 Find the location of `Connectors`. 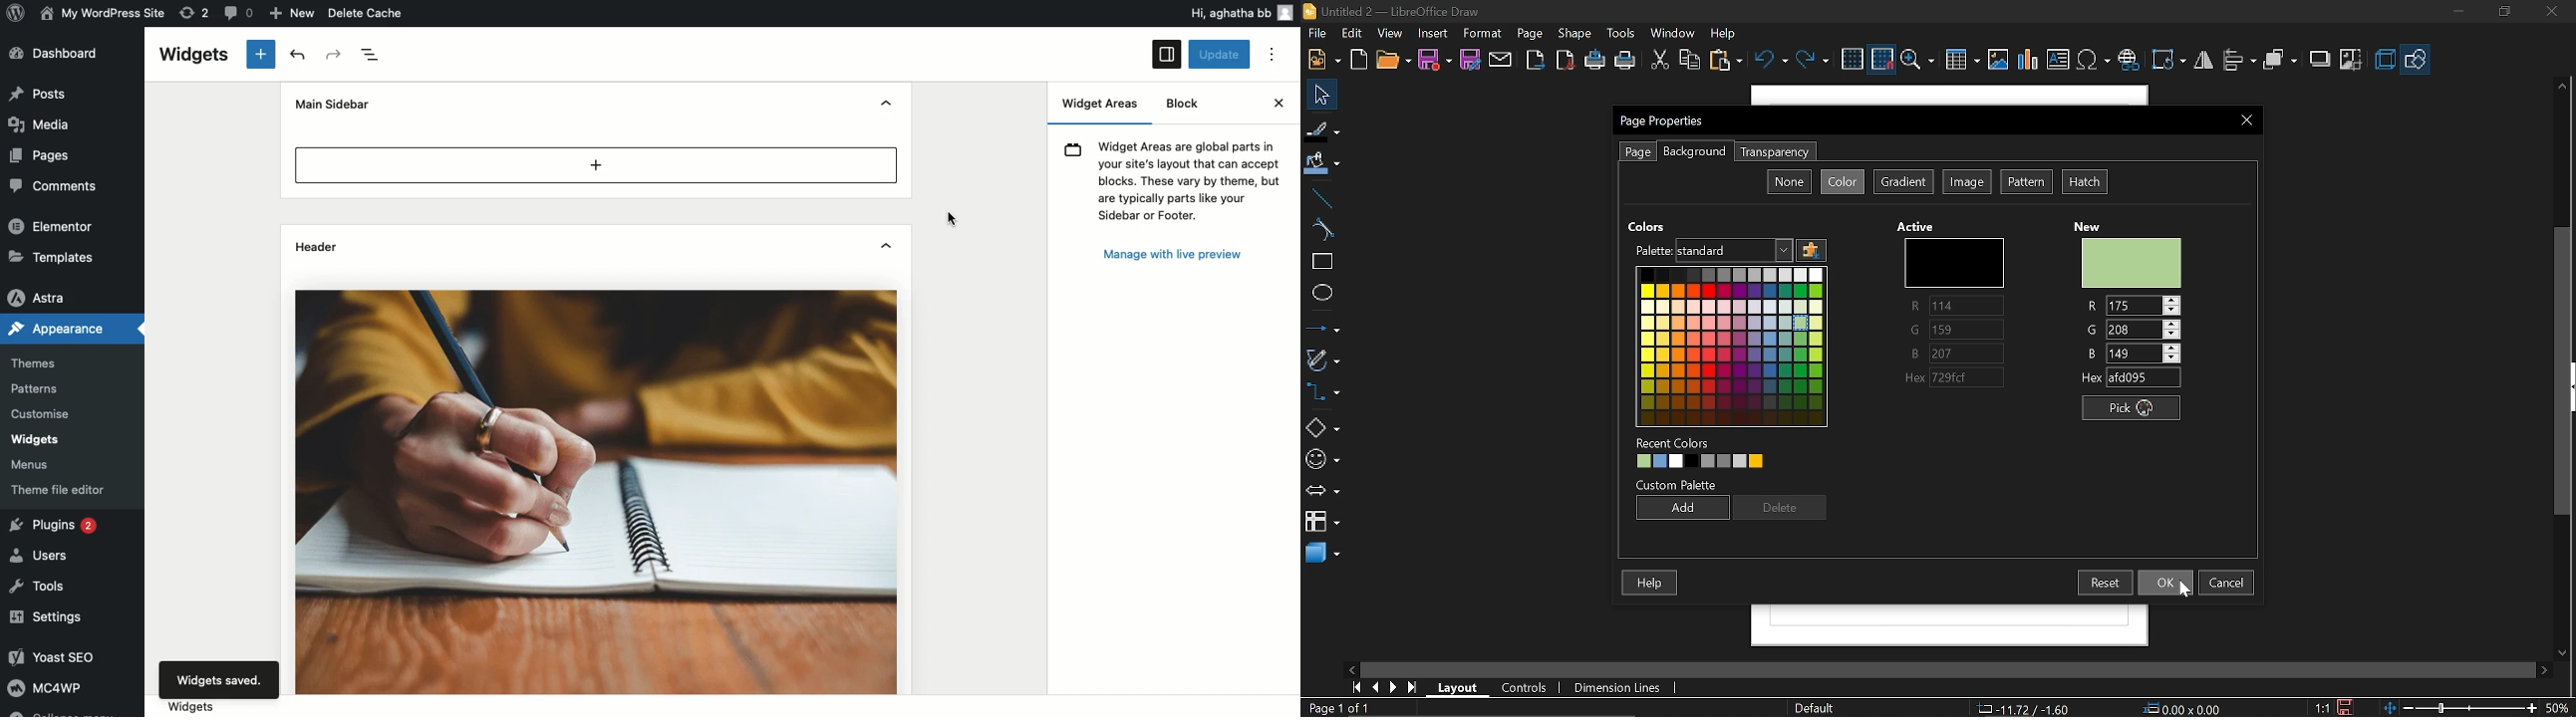

Connectors is located at coordinates (1322, 391).